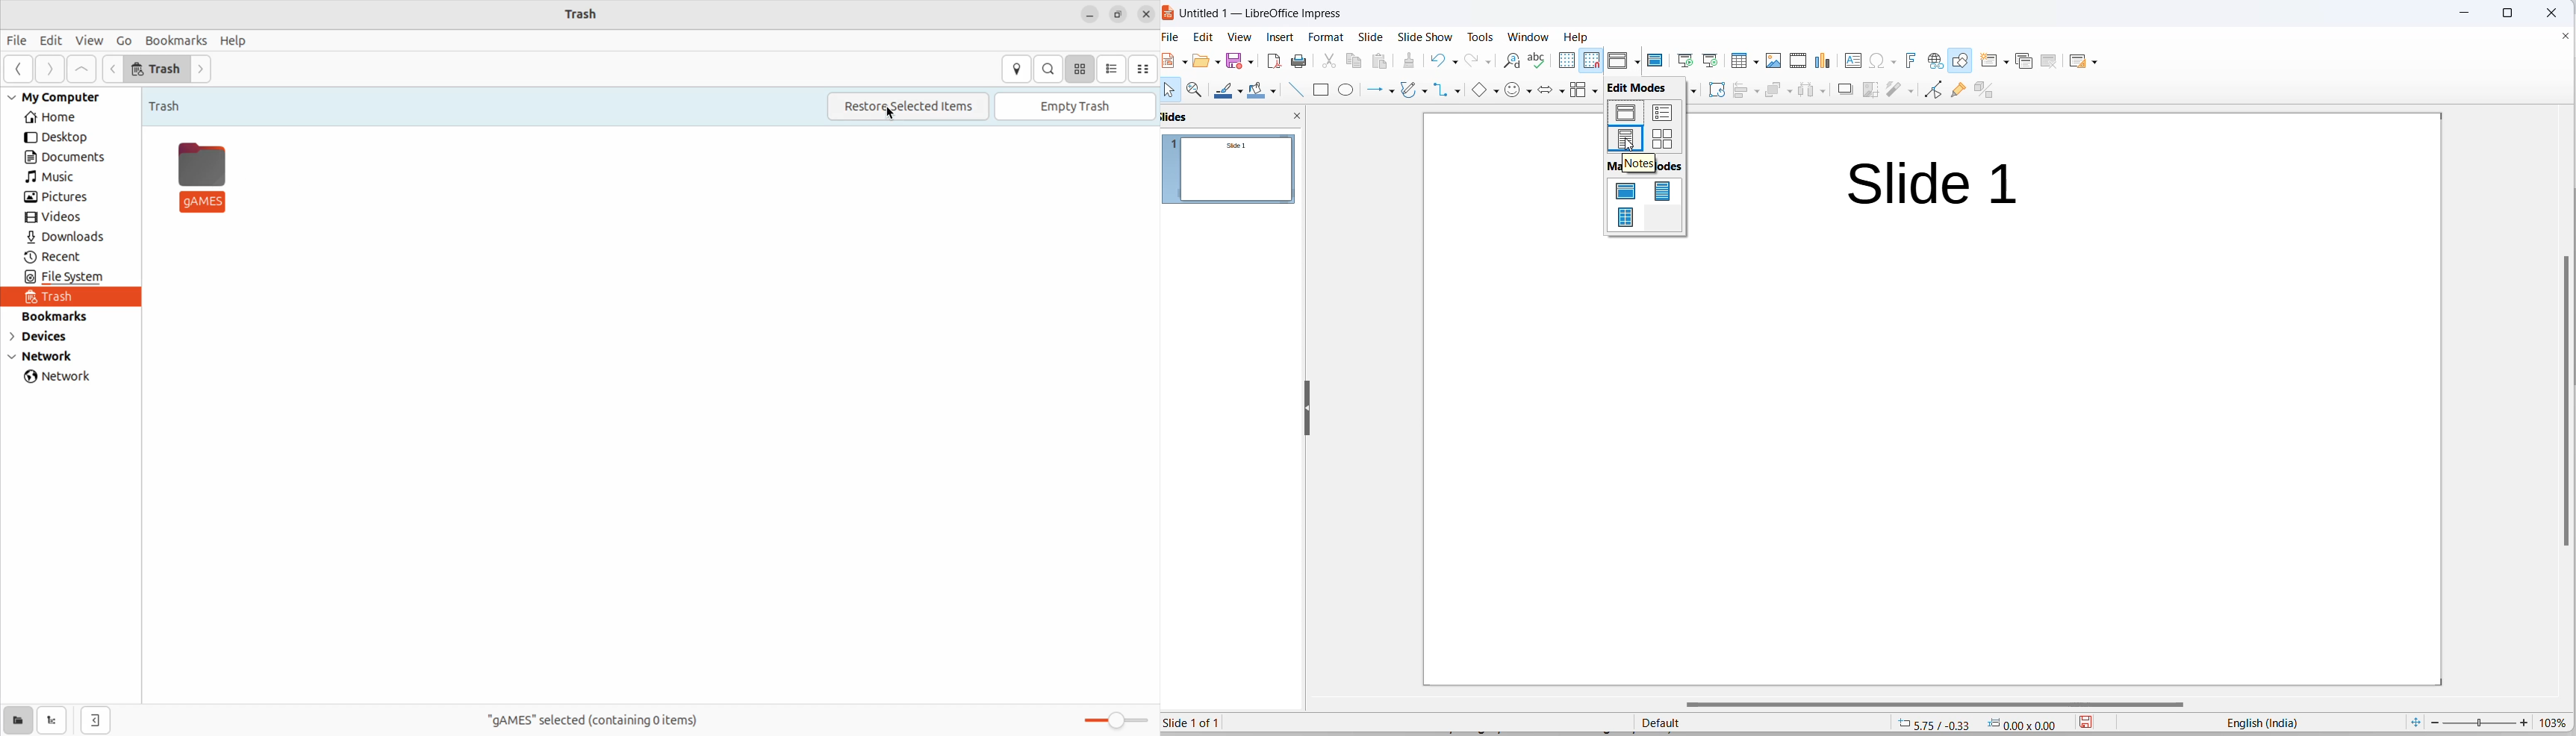  Describe the element at coordinates (1591, 95) in the screenshot. I see `flowchart options` at that location.